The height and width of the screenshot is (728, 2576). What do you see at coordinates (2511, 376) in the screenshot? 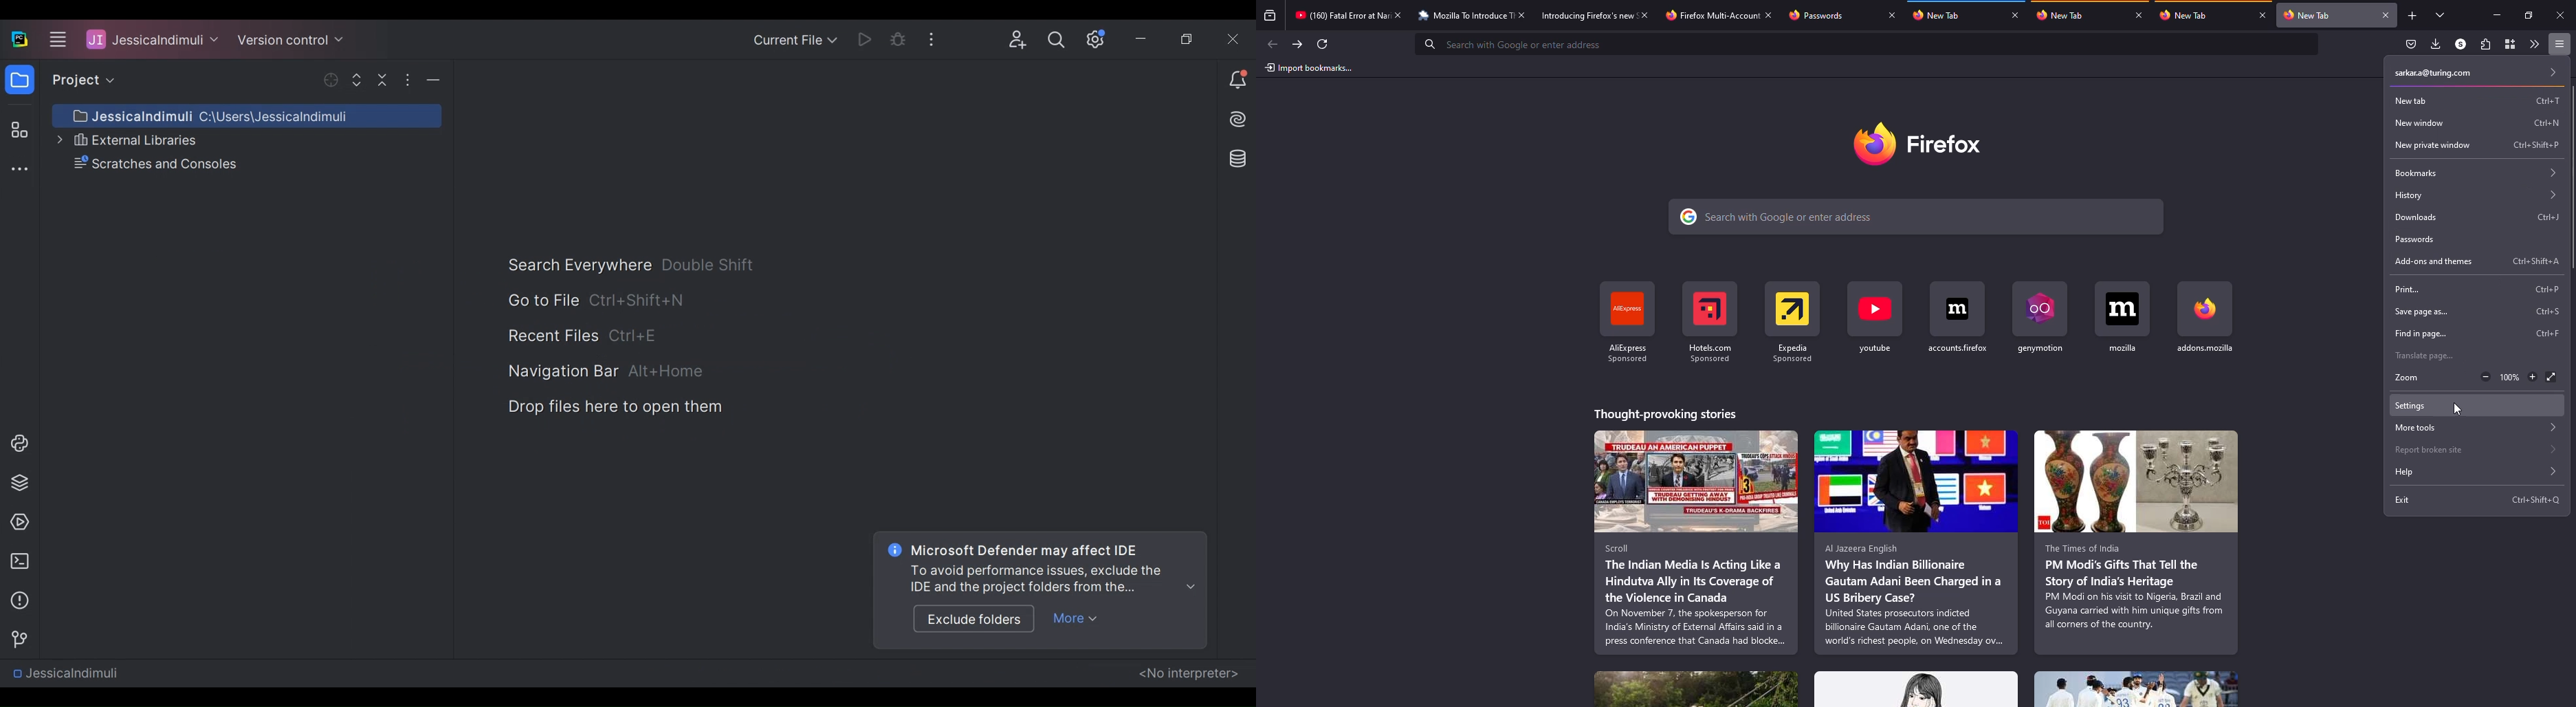
I see `100` at bounding box center [2511, 376].